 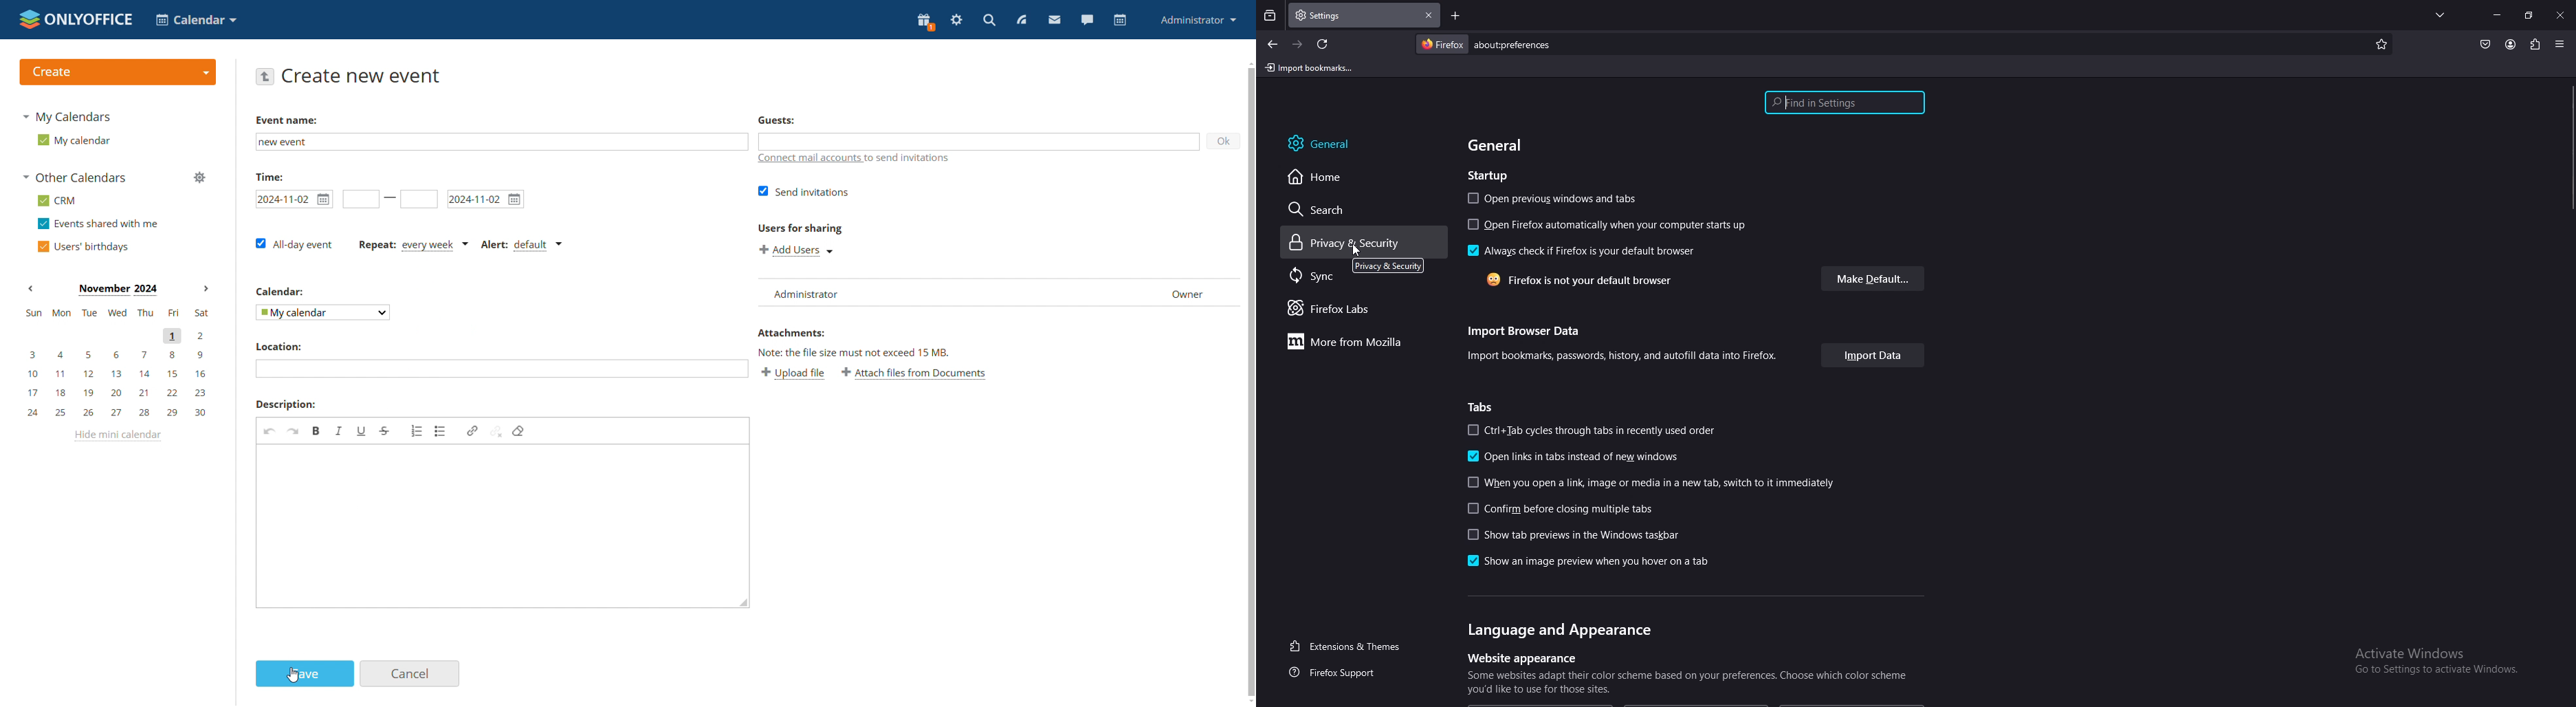 I want to click on extension and themes, so click(x=1347, y=646).